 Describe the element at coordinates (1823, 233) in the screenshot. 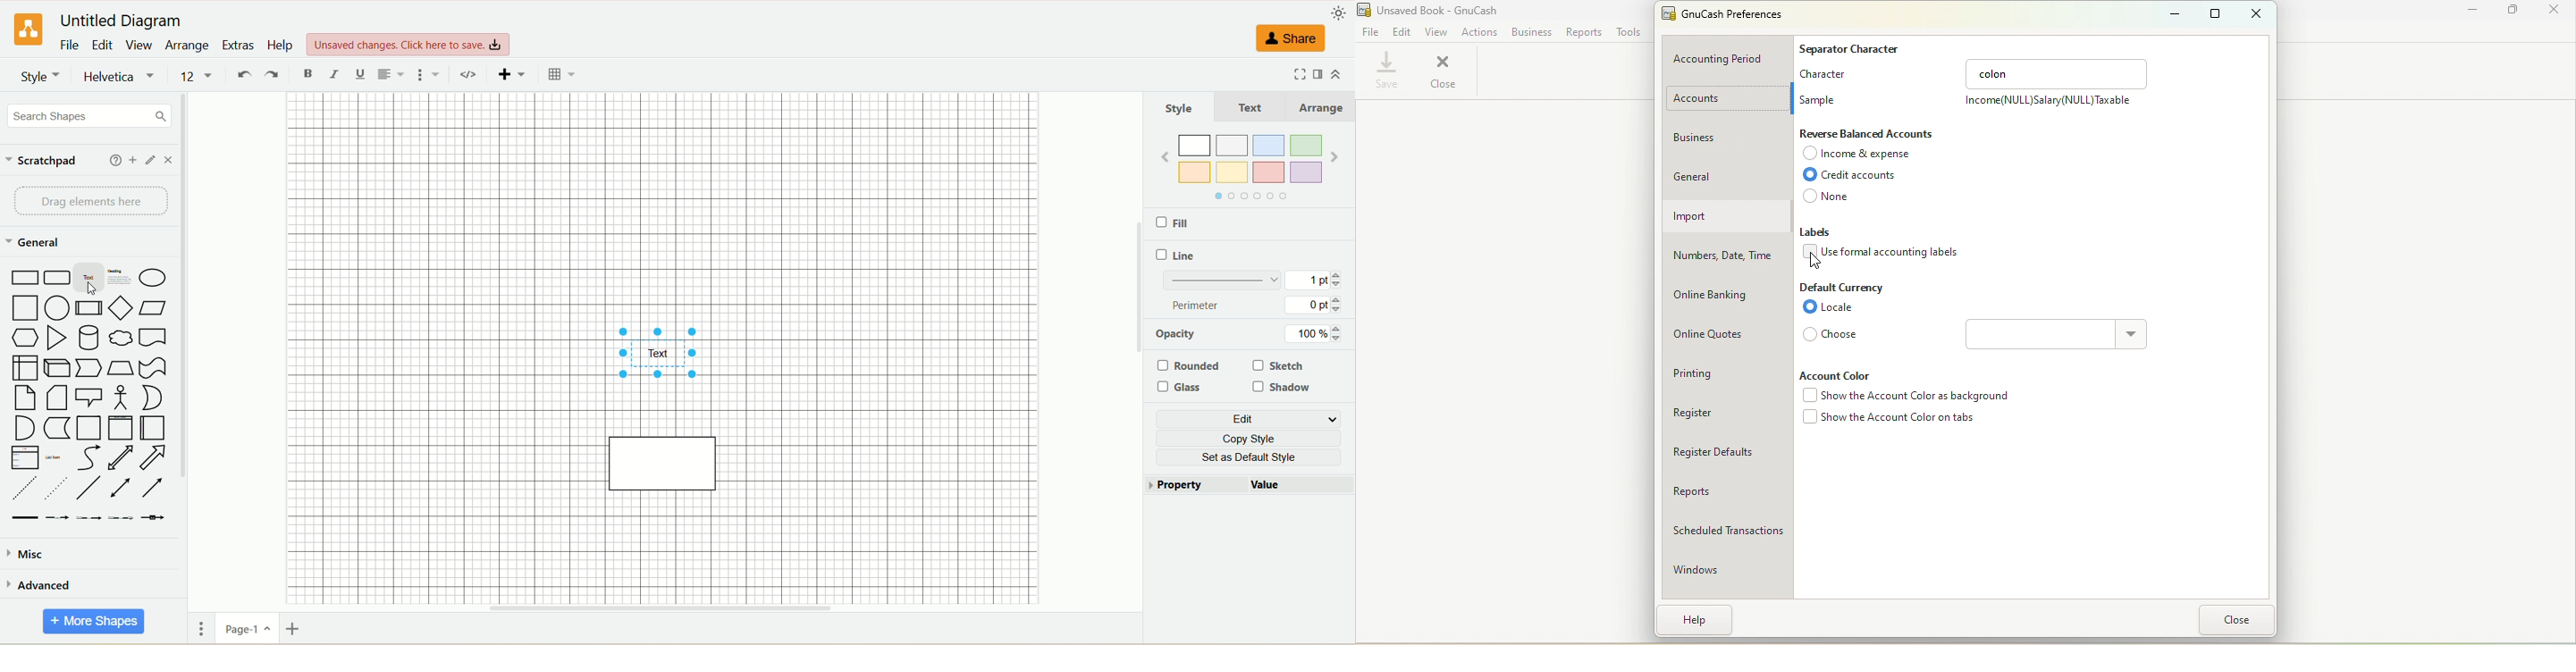

I see `Labels` at that location.